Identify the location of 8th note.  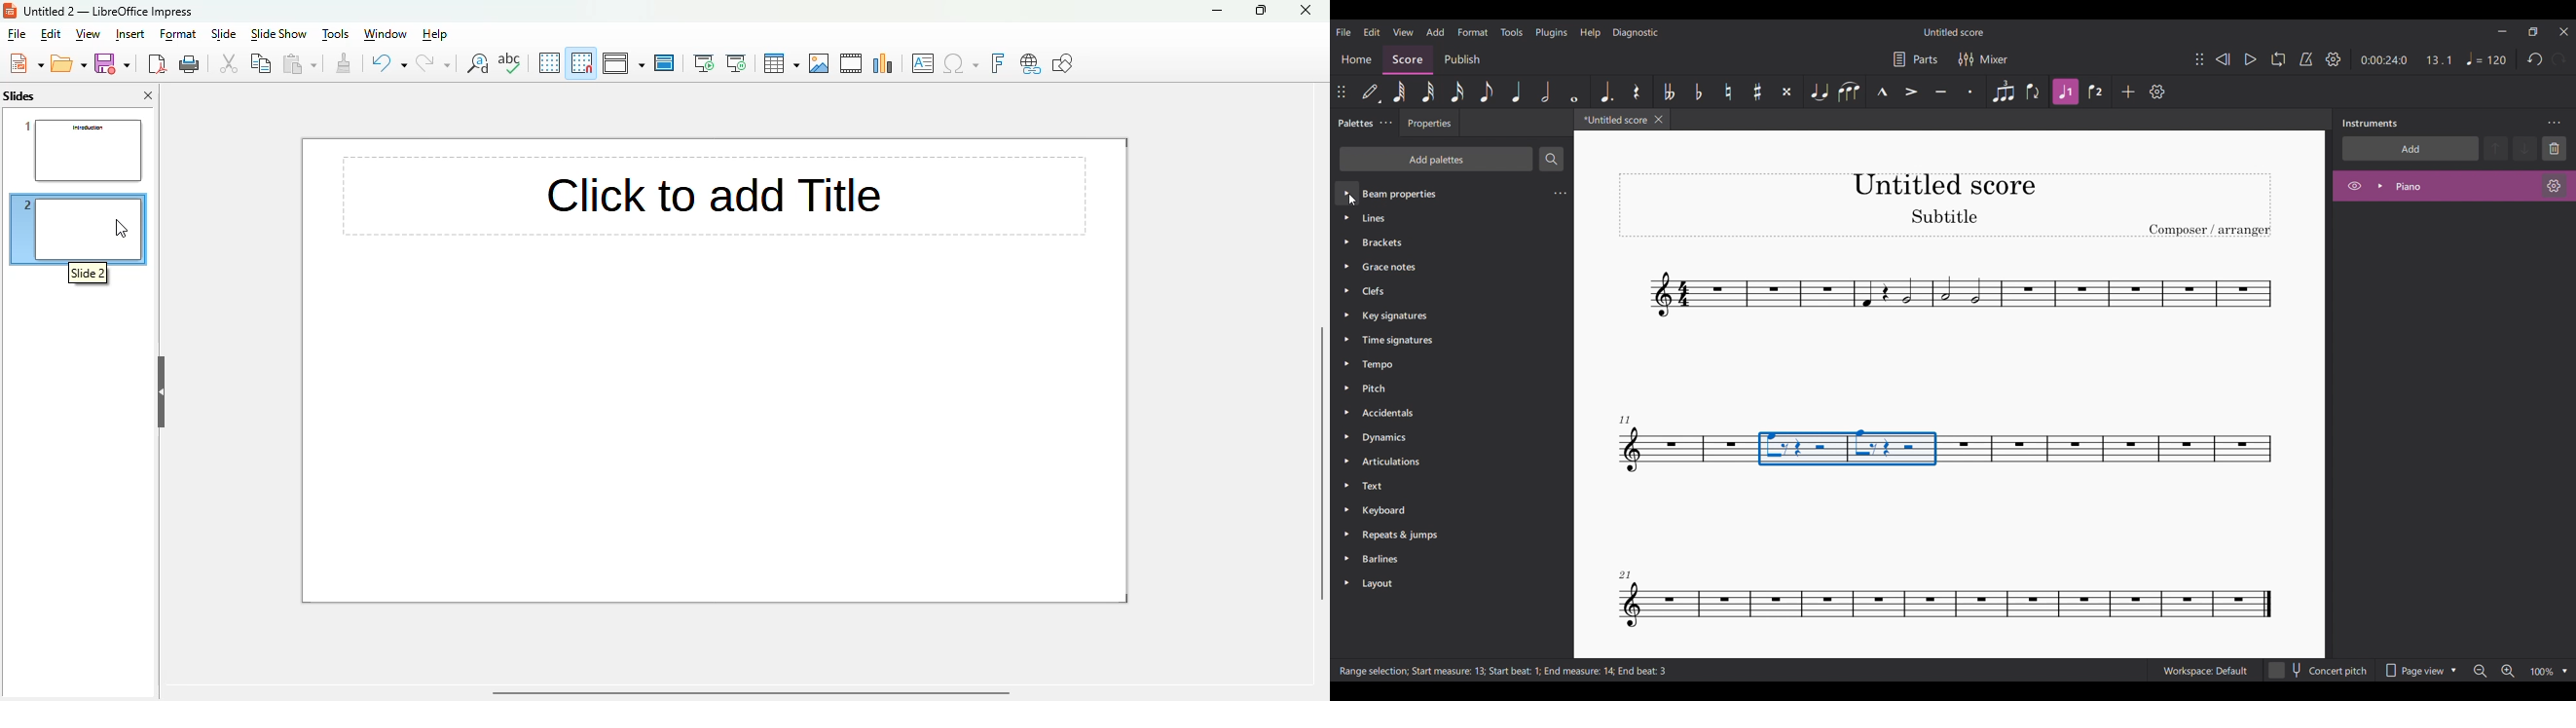
(1486, 92).